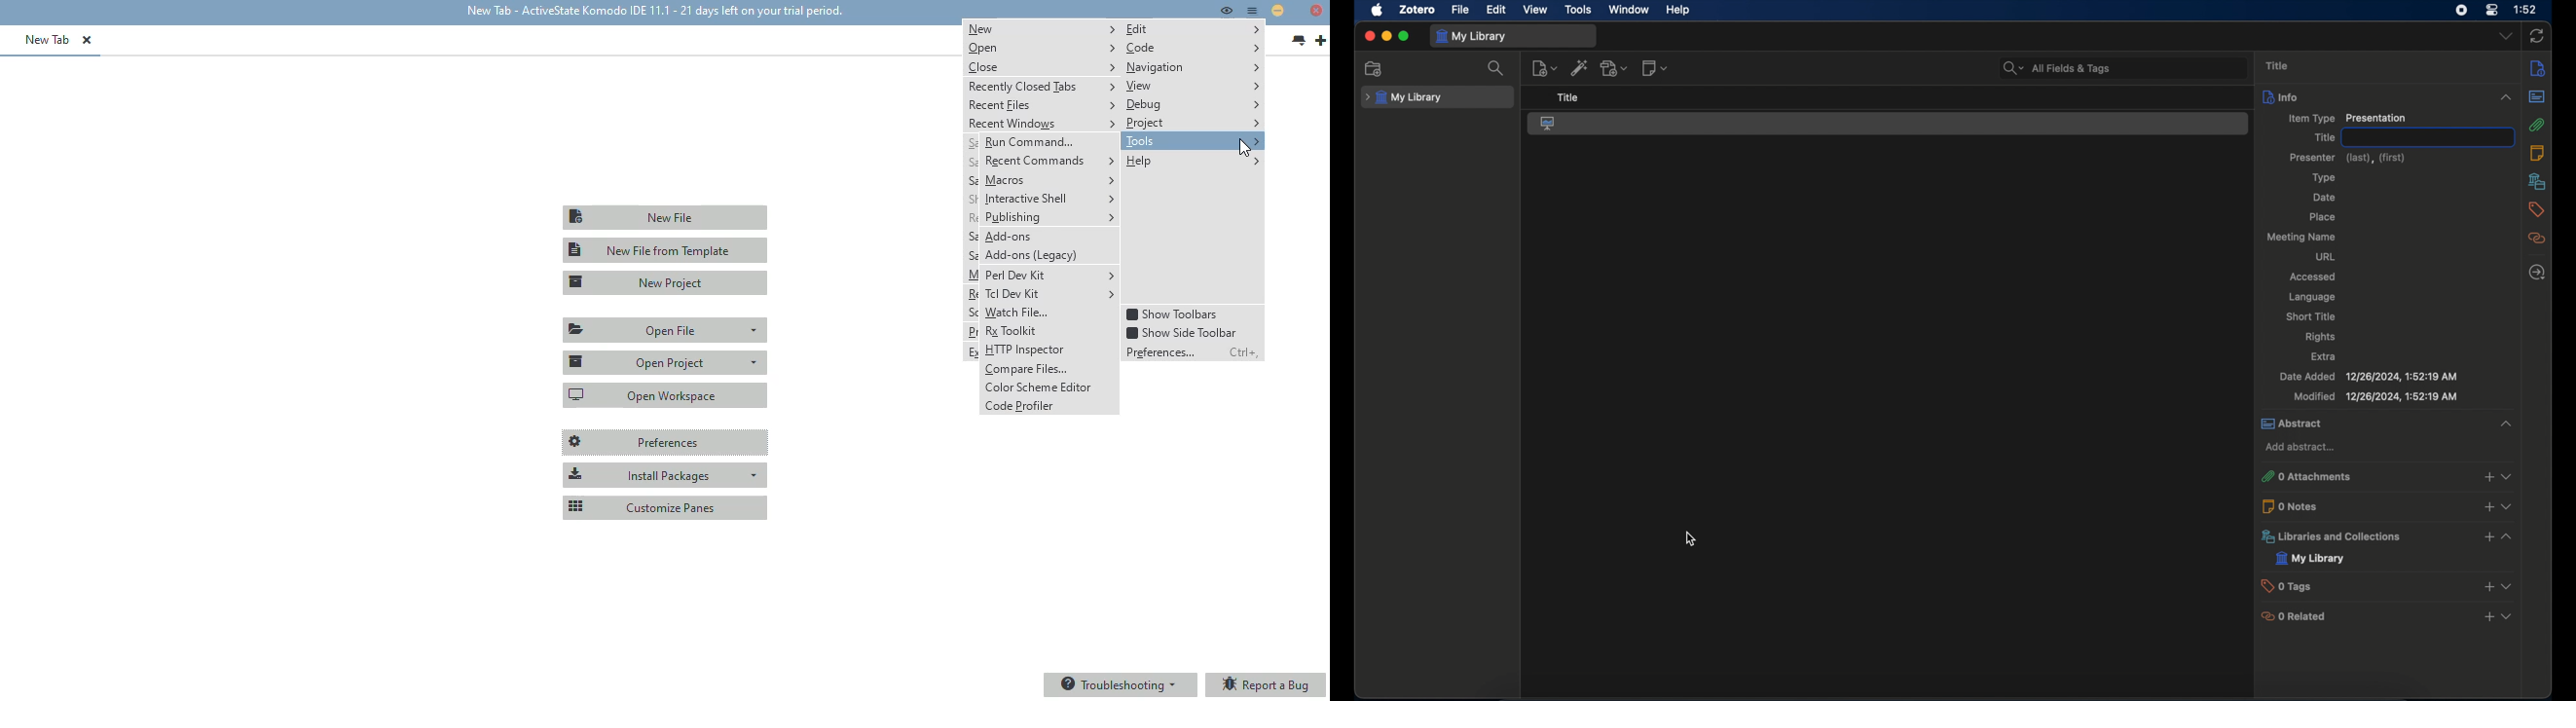 The height and width of the screenshot is (728, 2576). Describe the element at coordinates (2430, 136) in the screenshot. I see `title` at that location.